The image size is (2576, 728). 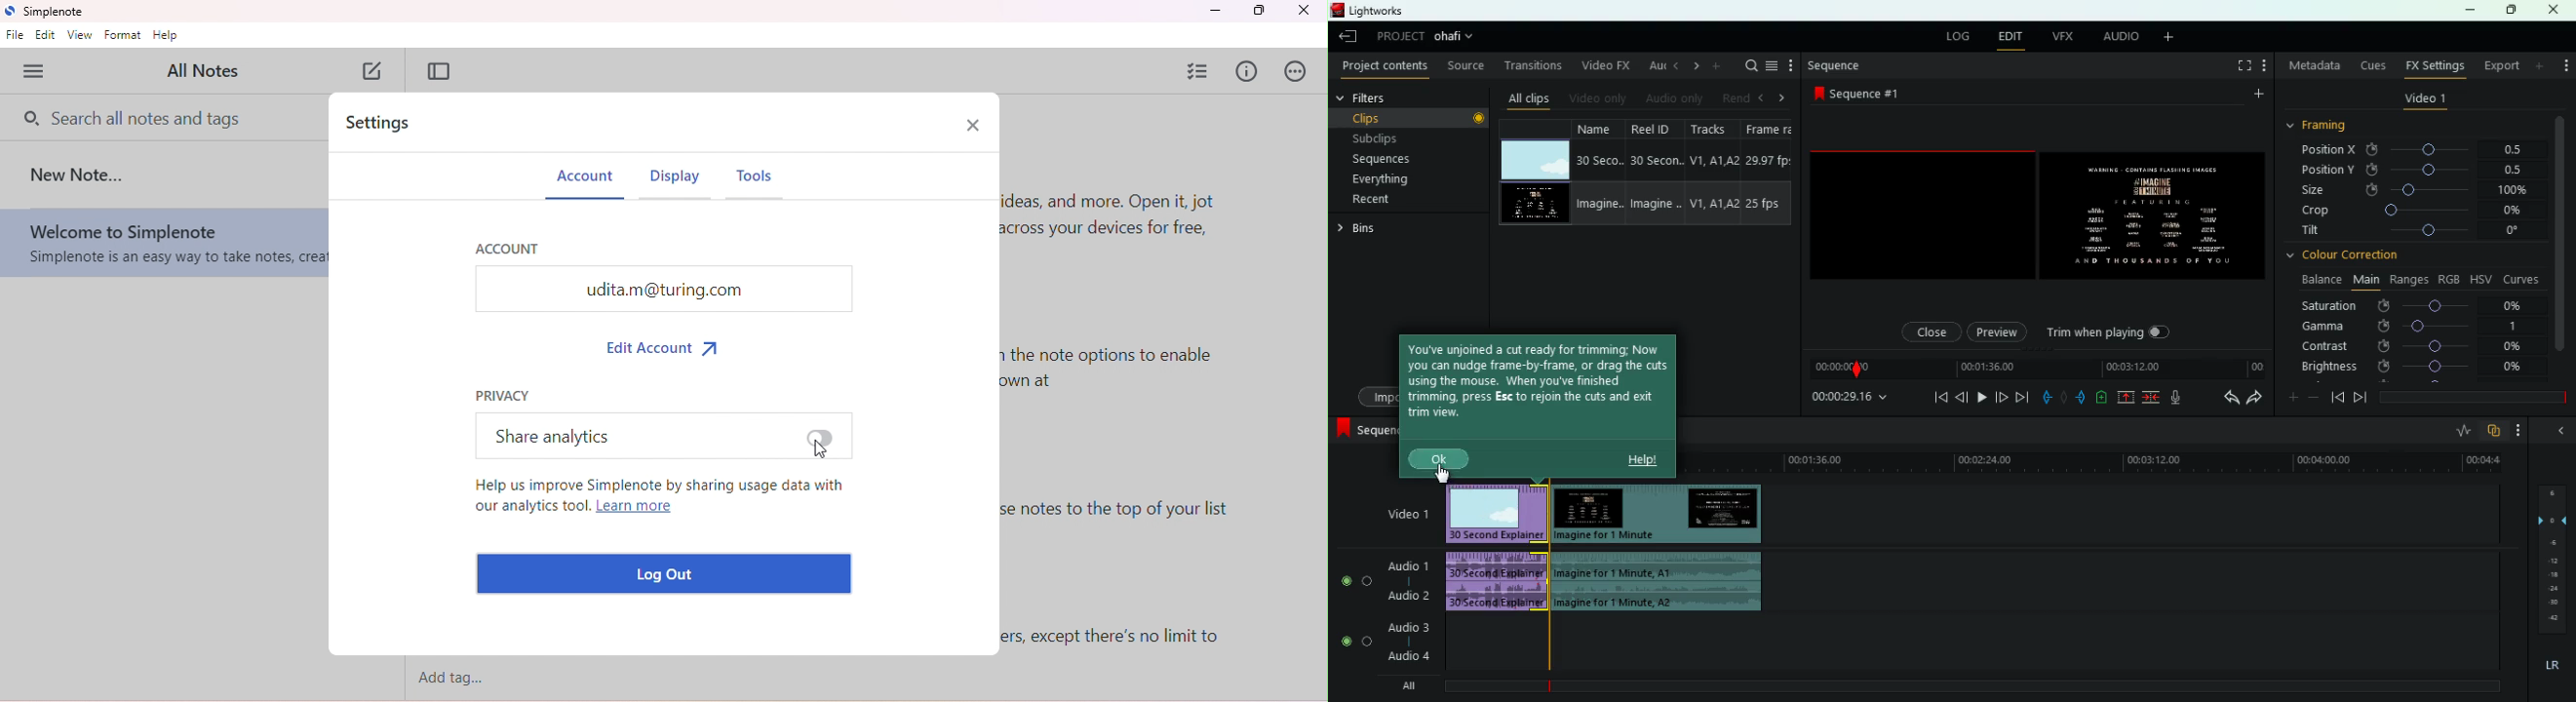 What do you see at coordinates (1132, 518) in the screenshot?
I see `text on pinned notes` at bounding box center [1132, 518].